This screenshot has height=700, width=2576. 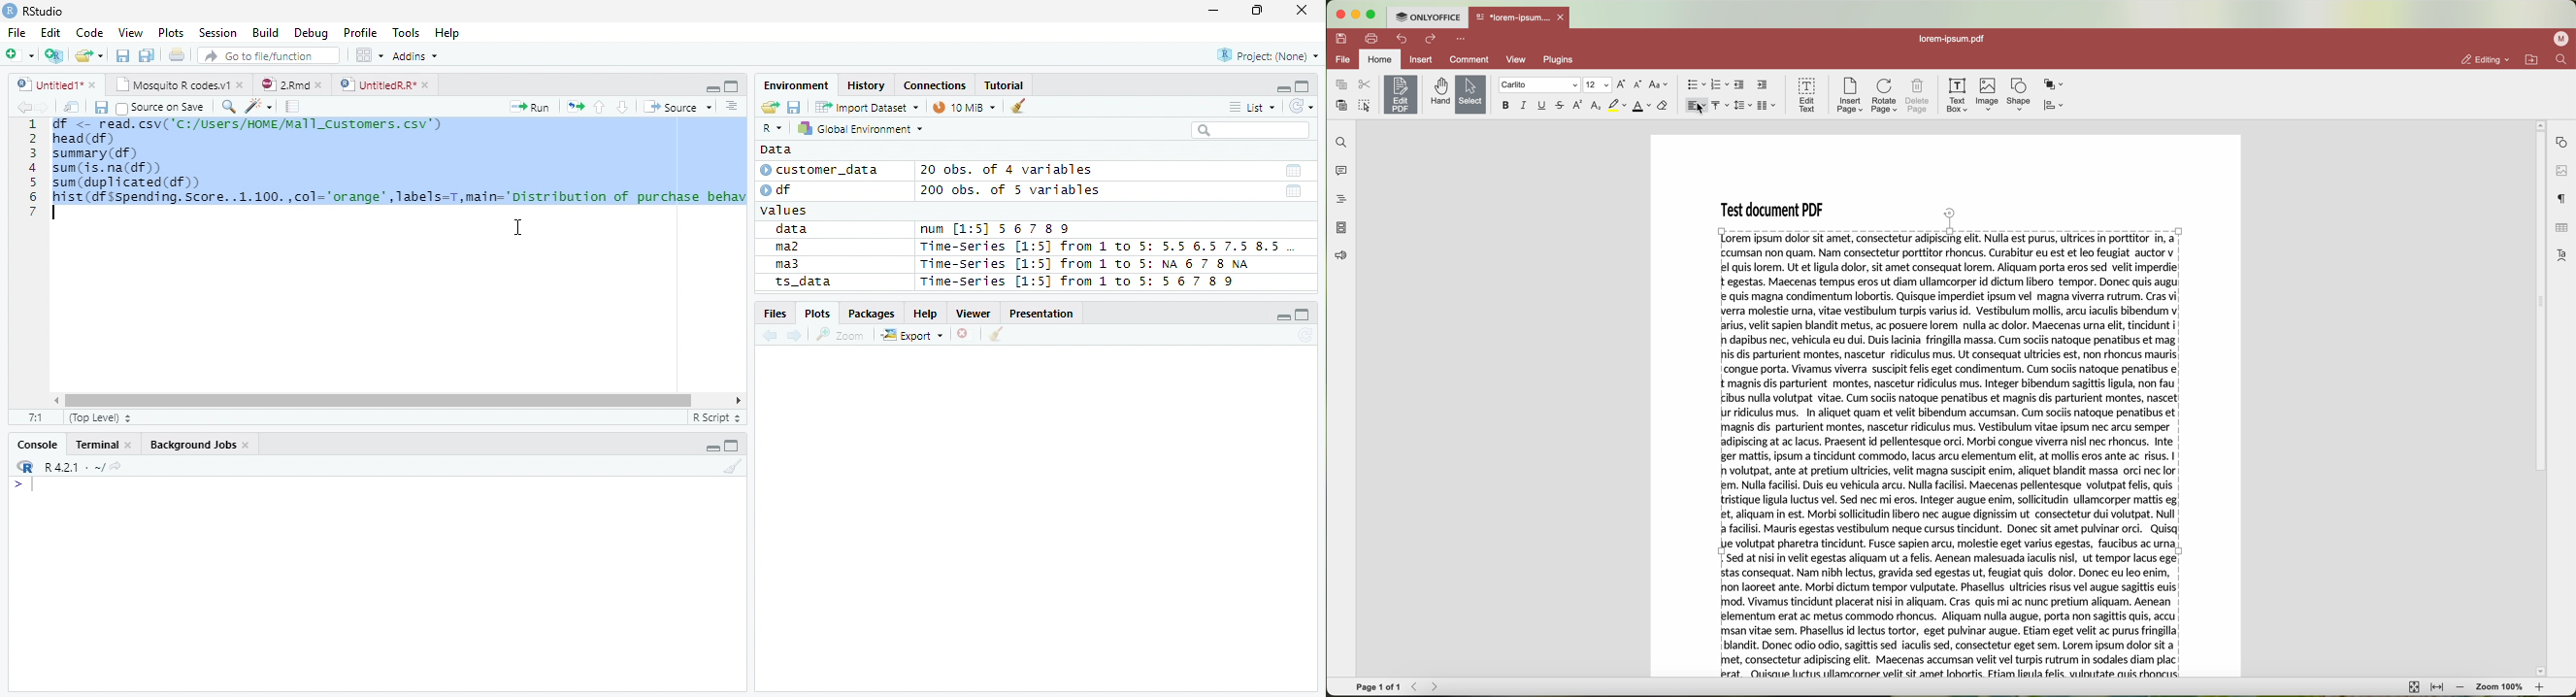 What do you see at coordinates (966, 335) in the screenshot?
I see `Delete` at bounding box center [966, 335].